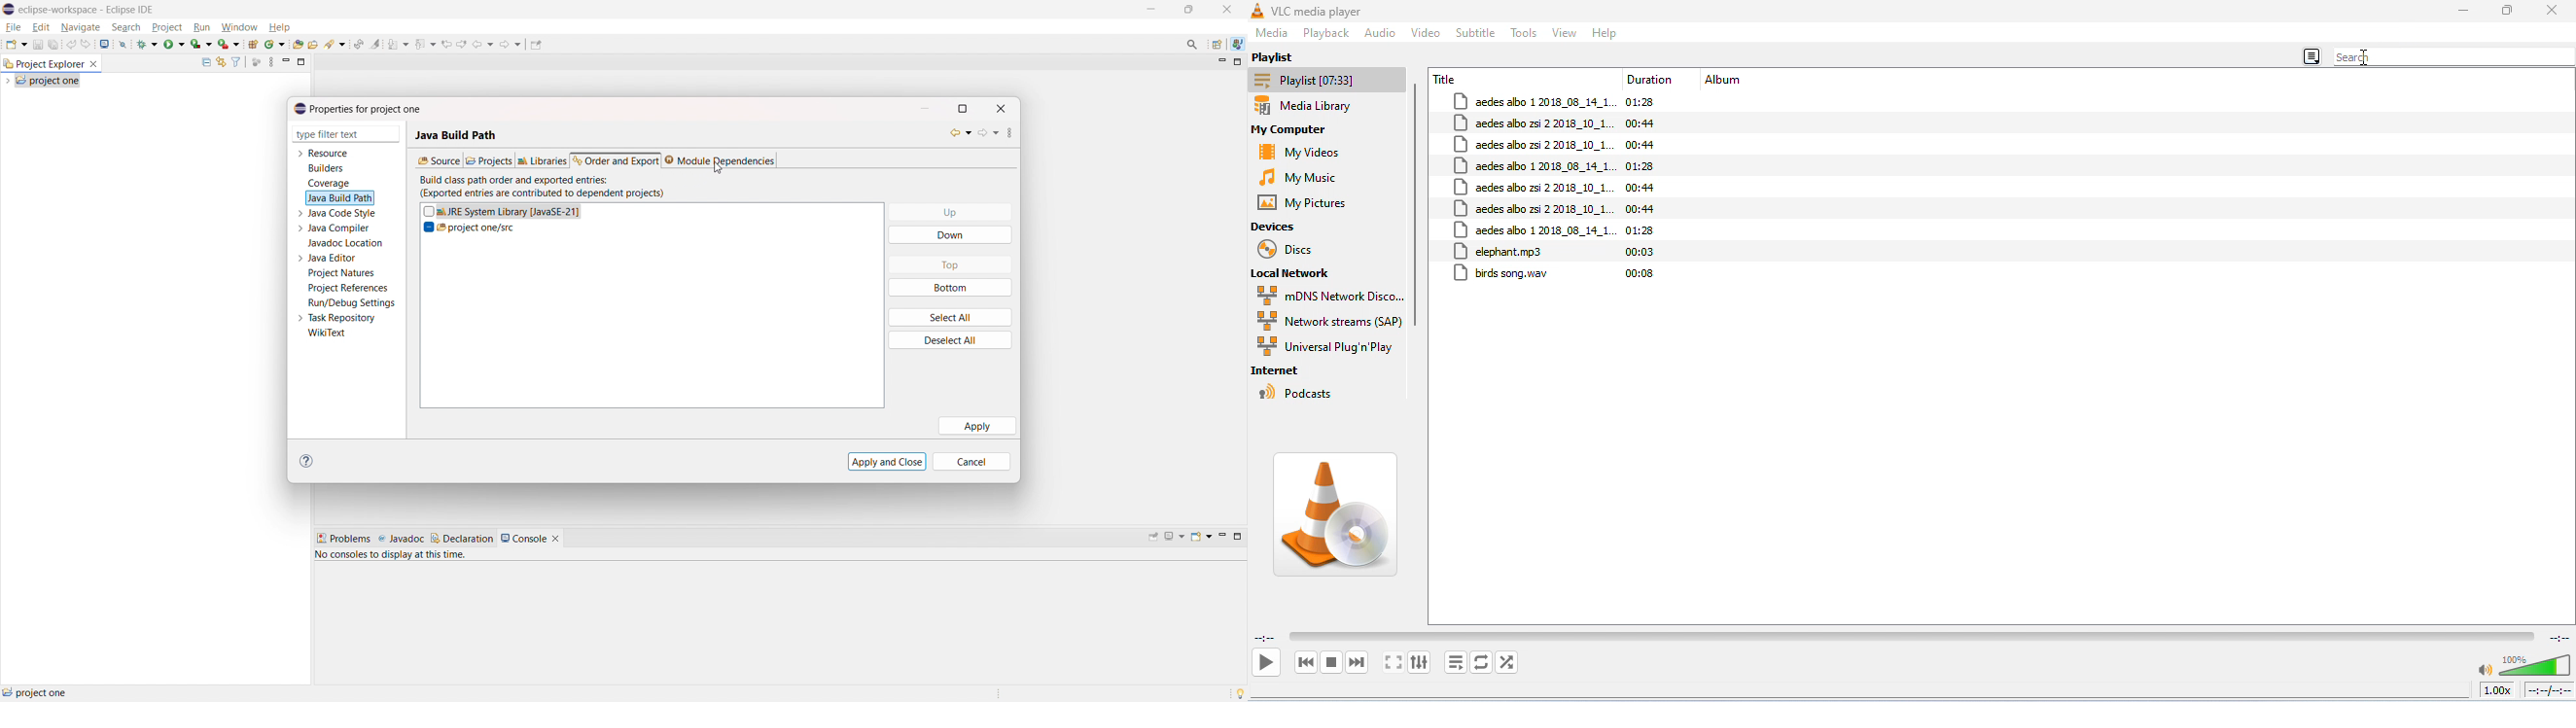  What do you see at coordinates (447, 43) in the screenshot?
I see `view previous location` at bounding box center [447, 43].